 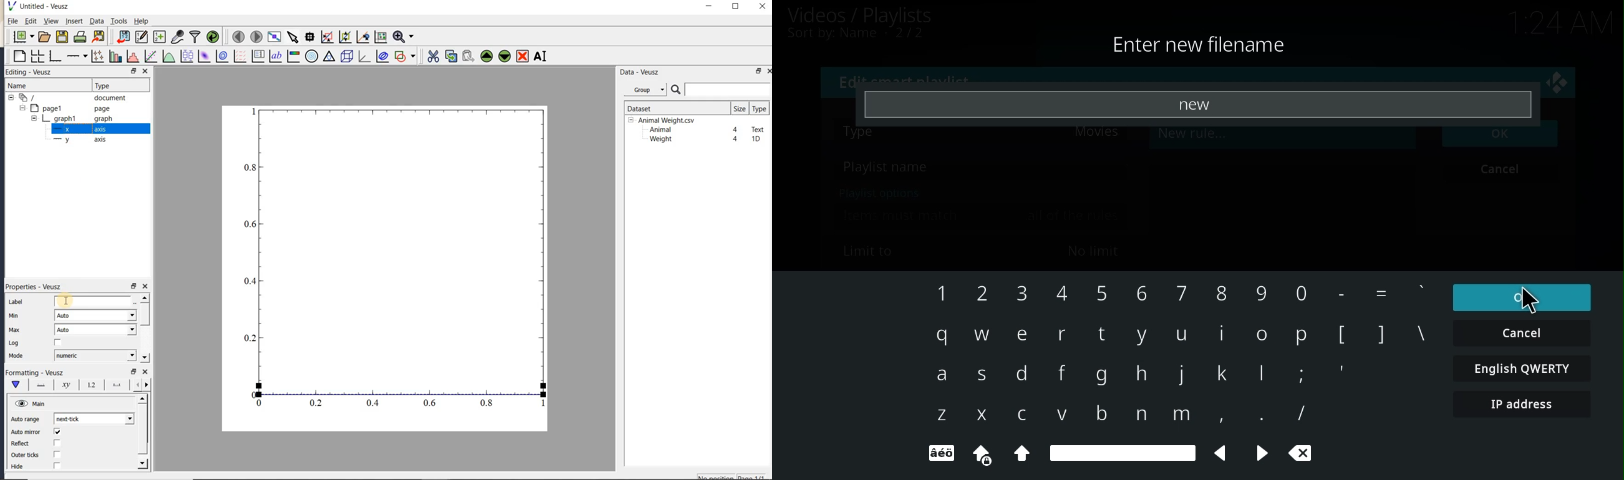 I want to click on time, so click(x=1564, y=20).